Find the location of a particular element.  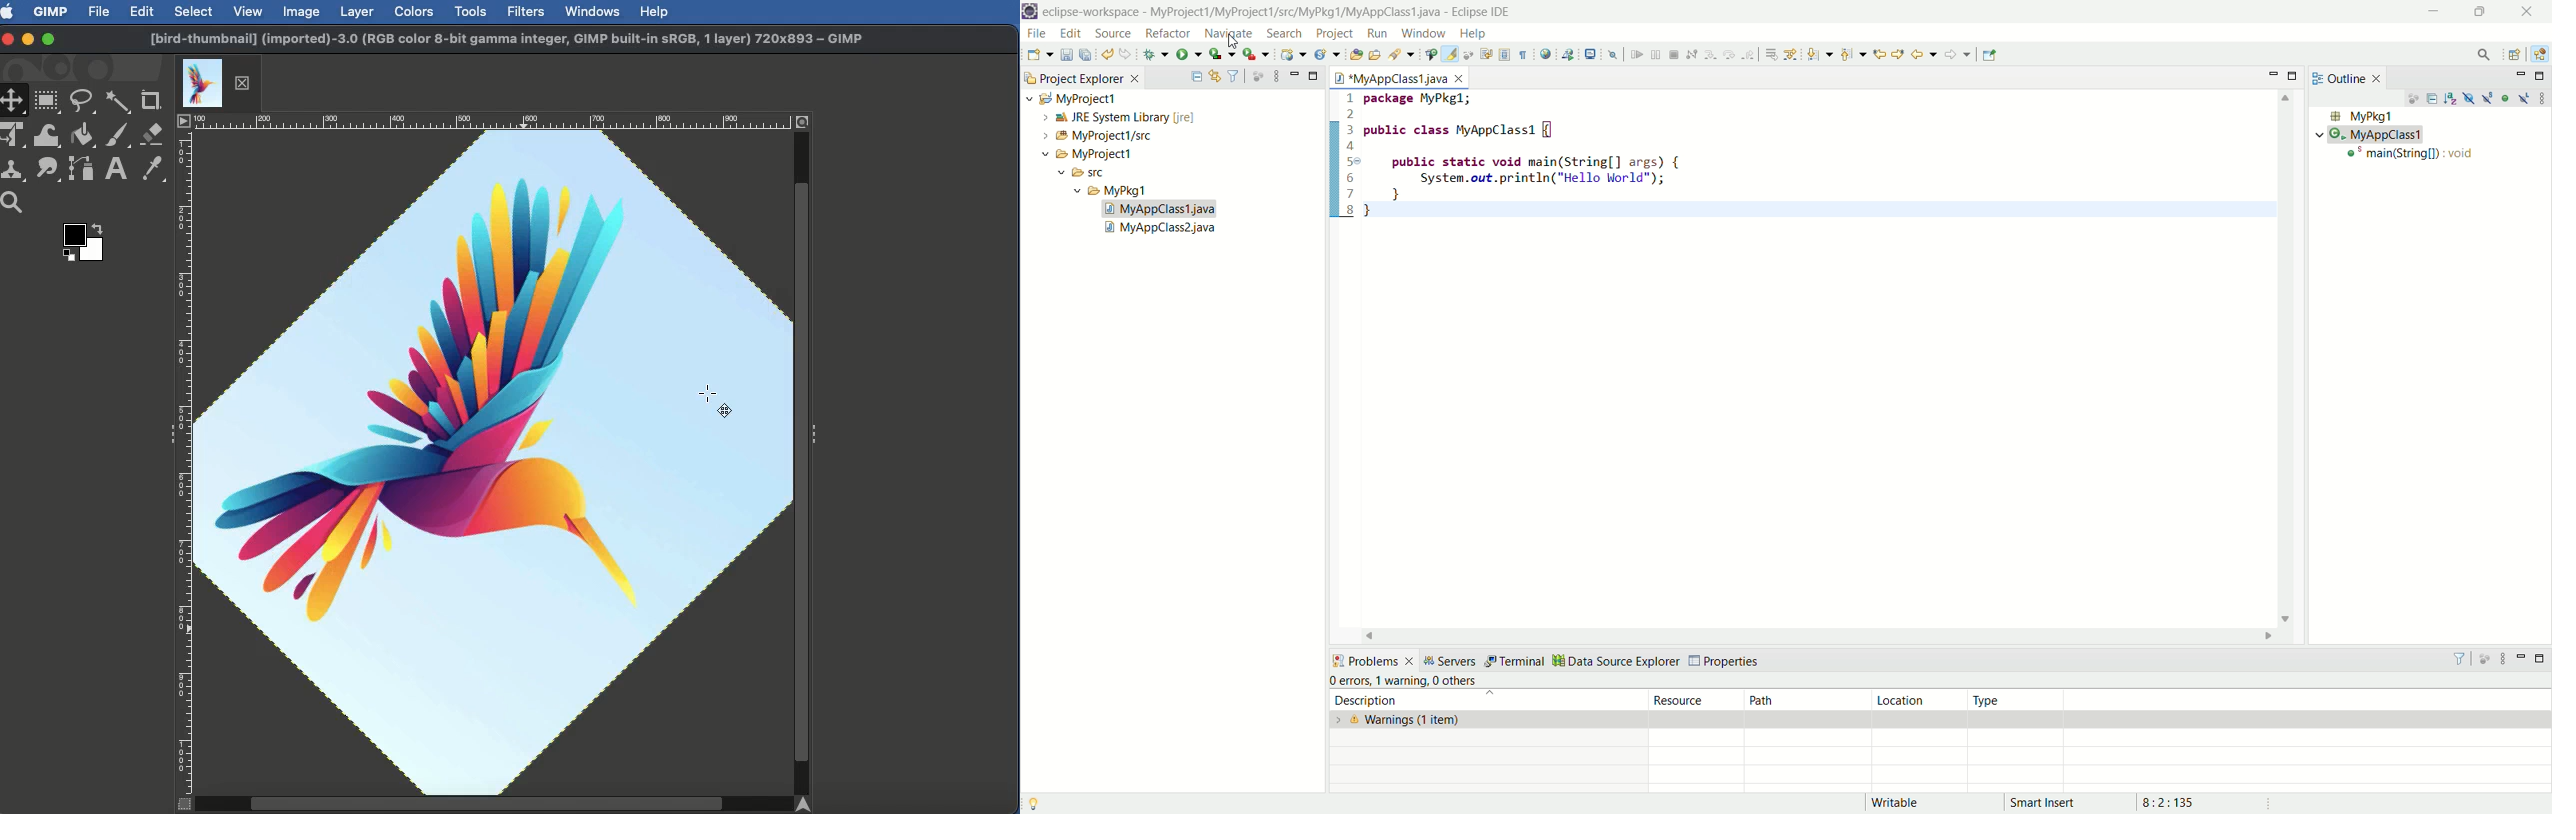

collapse all is located at coordinates (1196, 77).